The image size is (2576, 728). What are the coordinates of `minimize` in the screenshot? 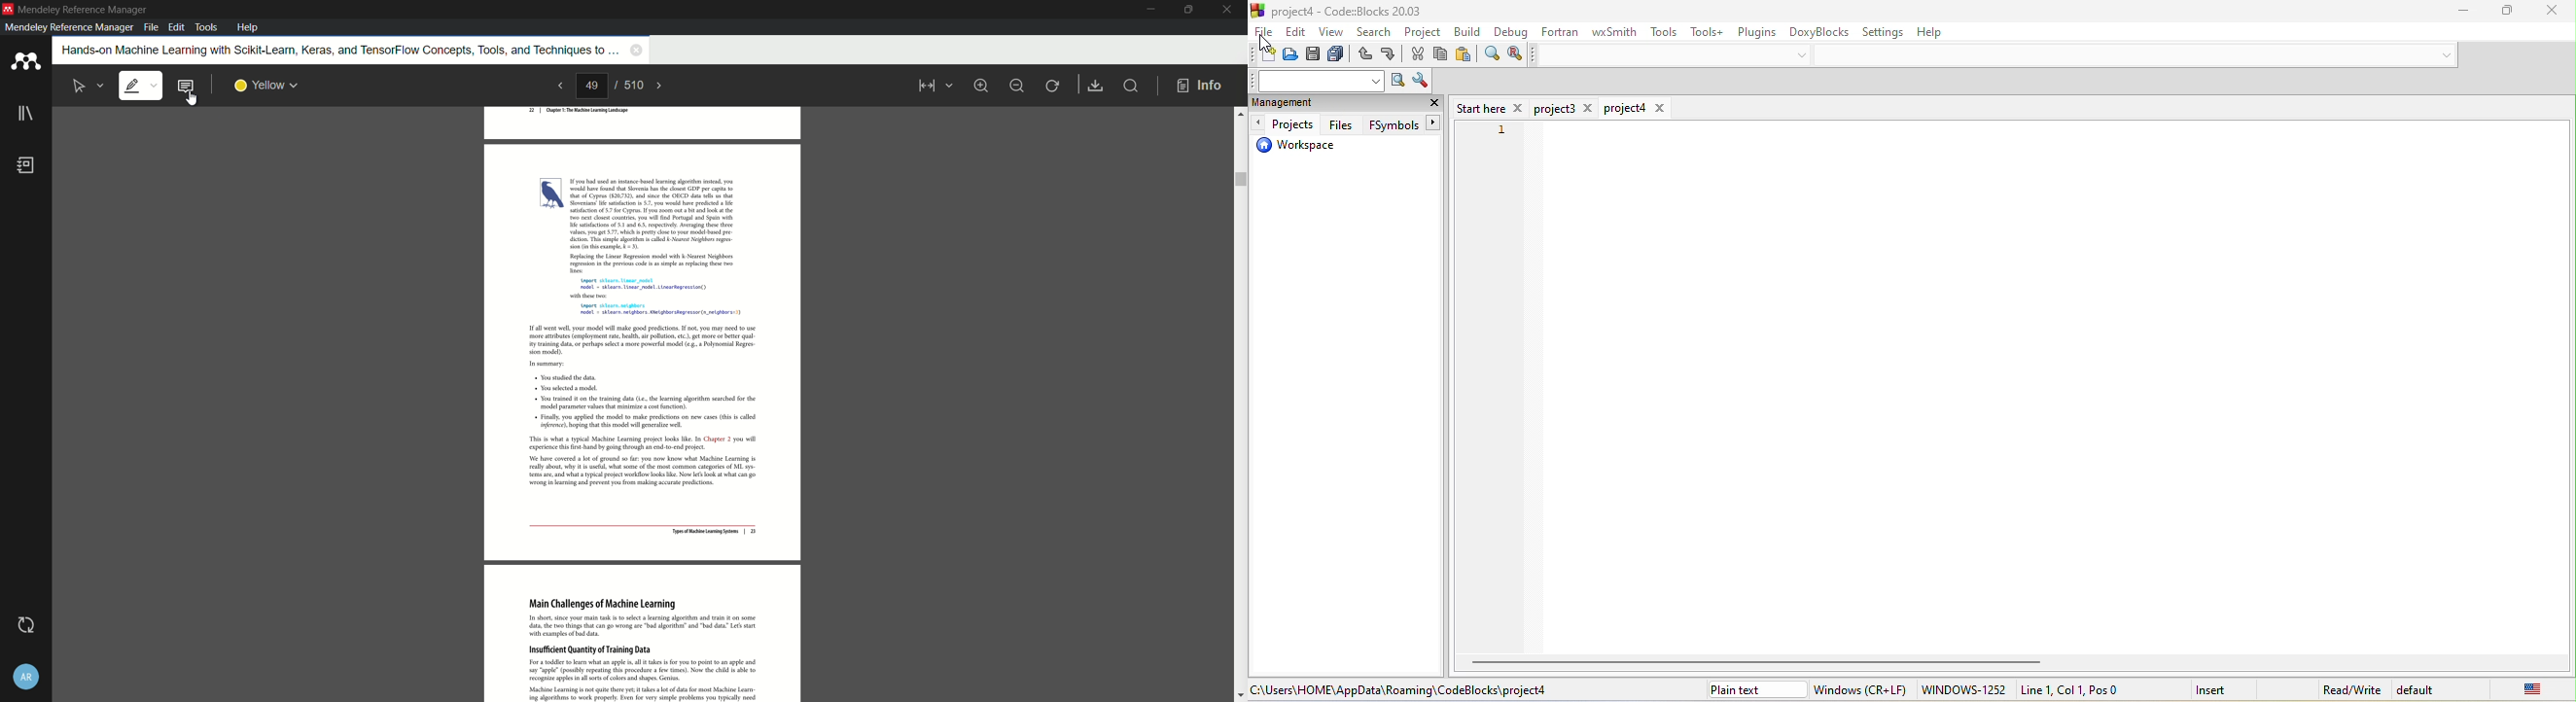 It's located at (2453, 12).